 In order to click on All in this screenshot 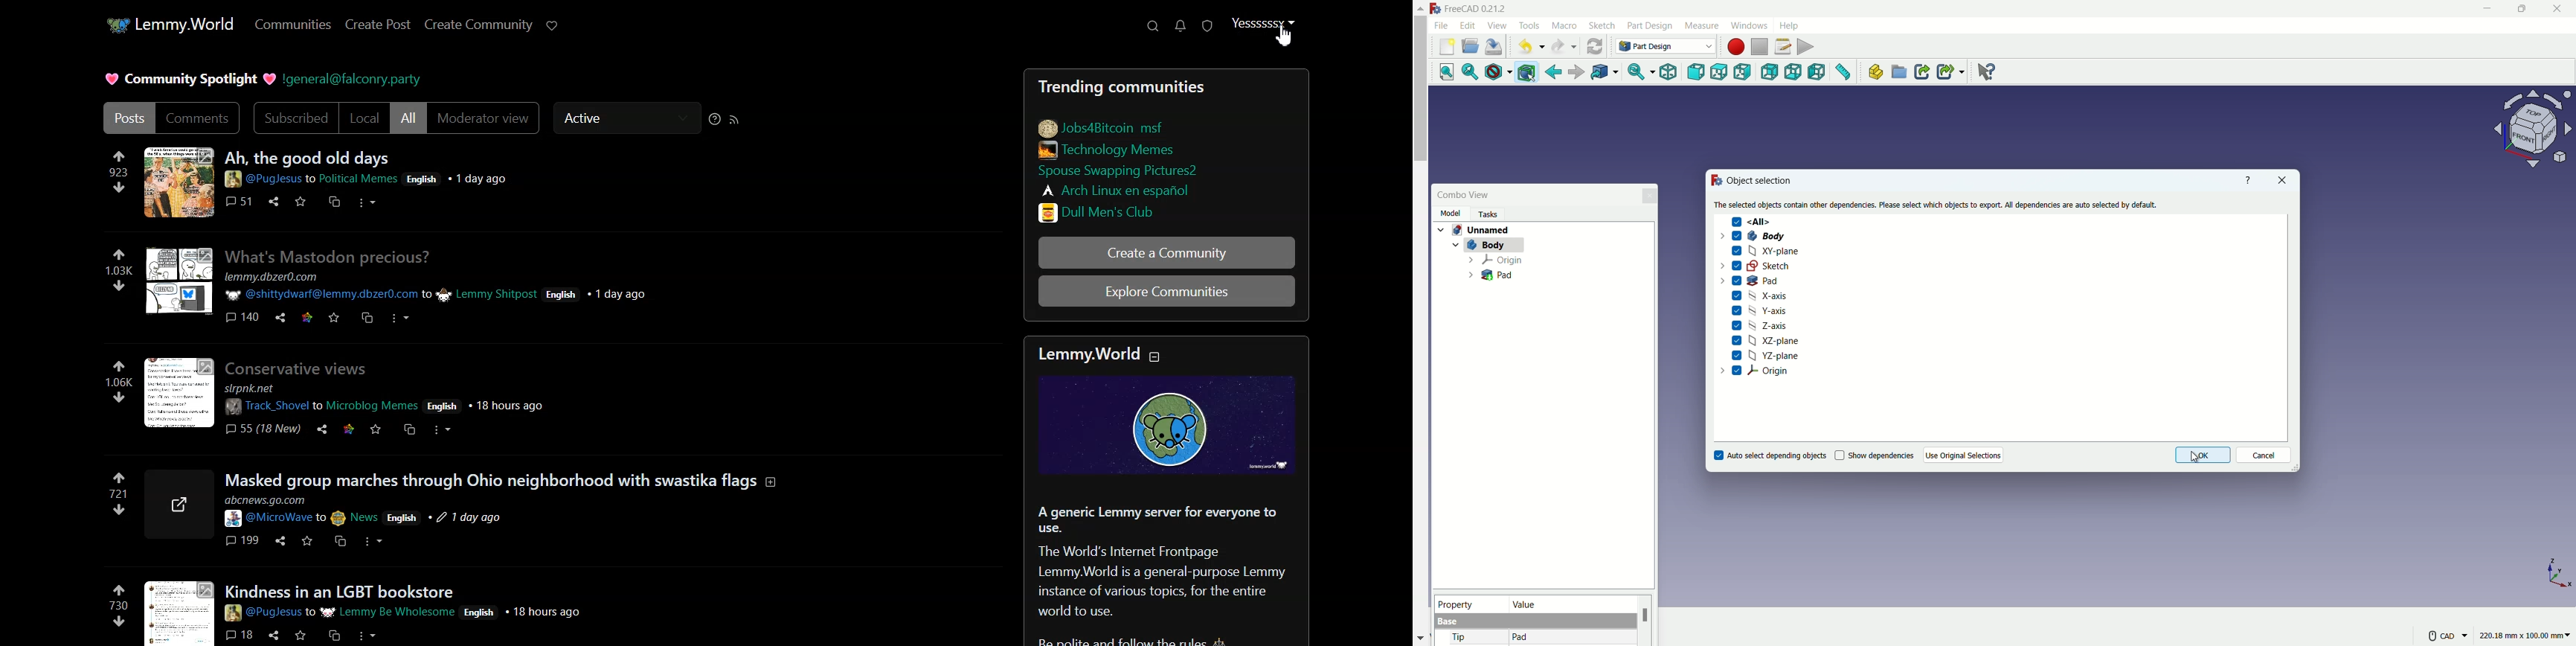, I will do `click(408, 119)`.